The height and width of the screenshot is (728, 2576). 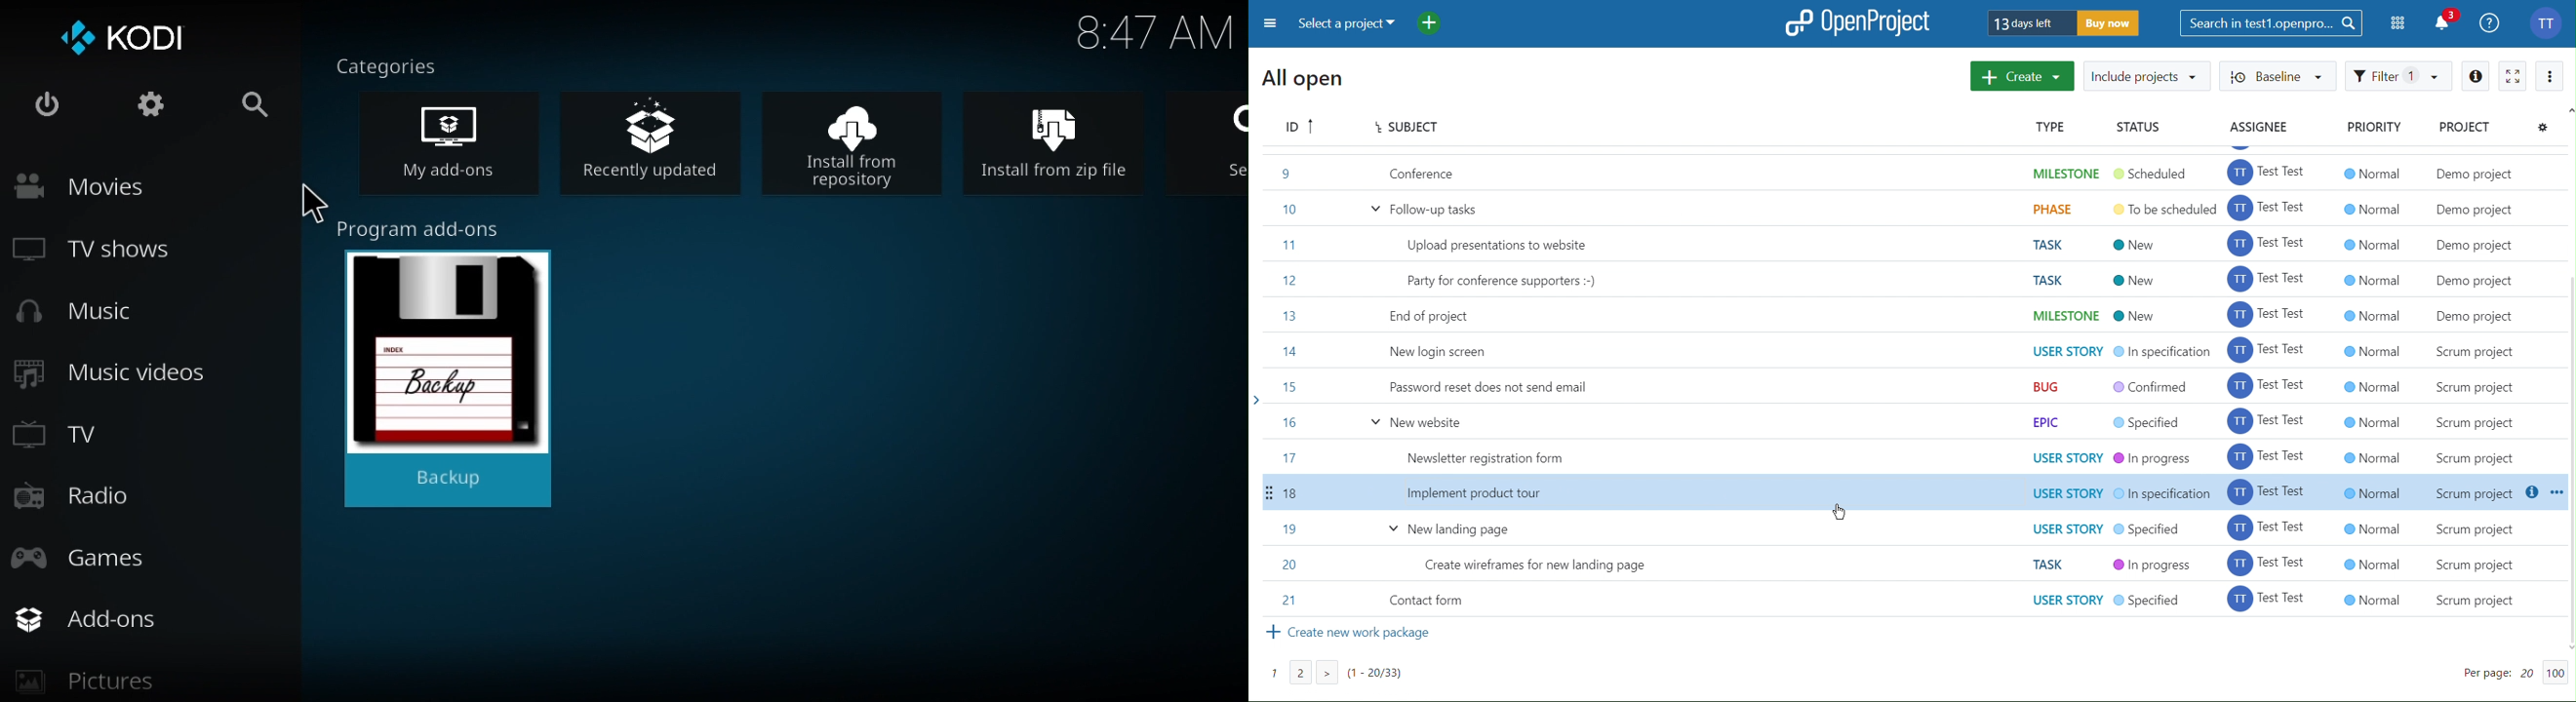 What do you see at coordinates (453, 370) in the screenshot?
I see `backup successful!` at bounding box center [453, 370].